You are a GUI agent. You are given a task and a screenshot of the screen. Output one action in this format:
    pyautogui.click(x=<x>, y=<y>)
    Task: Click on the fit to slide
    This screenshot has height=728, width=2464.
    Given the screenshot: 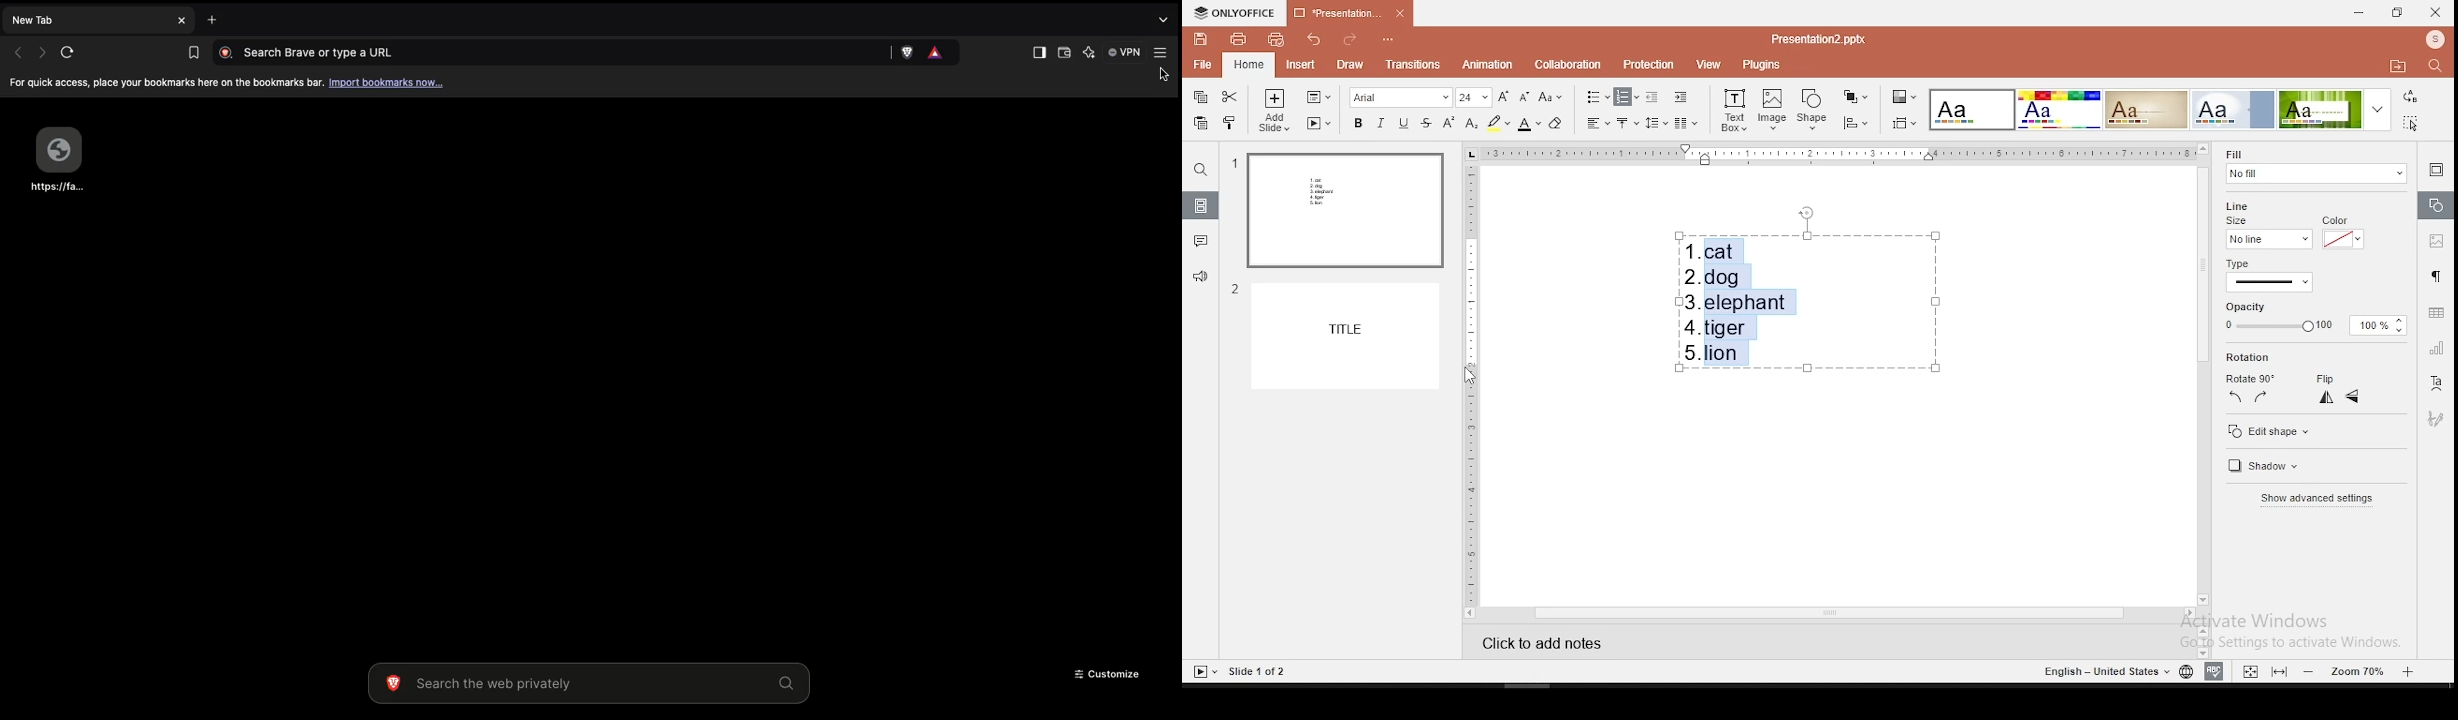 What is the action you would take?
    pyautogui.click(x=2278, y=671)
    